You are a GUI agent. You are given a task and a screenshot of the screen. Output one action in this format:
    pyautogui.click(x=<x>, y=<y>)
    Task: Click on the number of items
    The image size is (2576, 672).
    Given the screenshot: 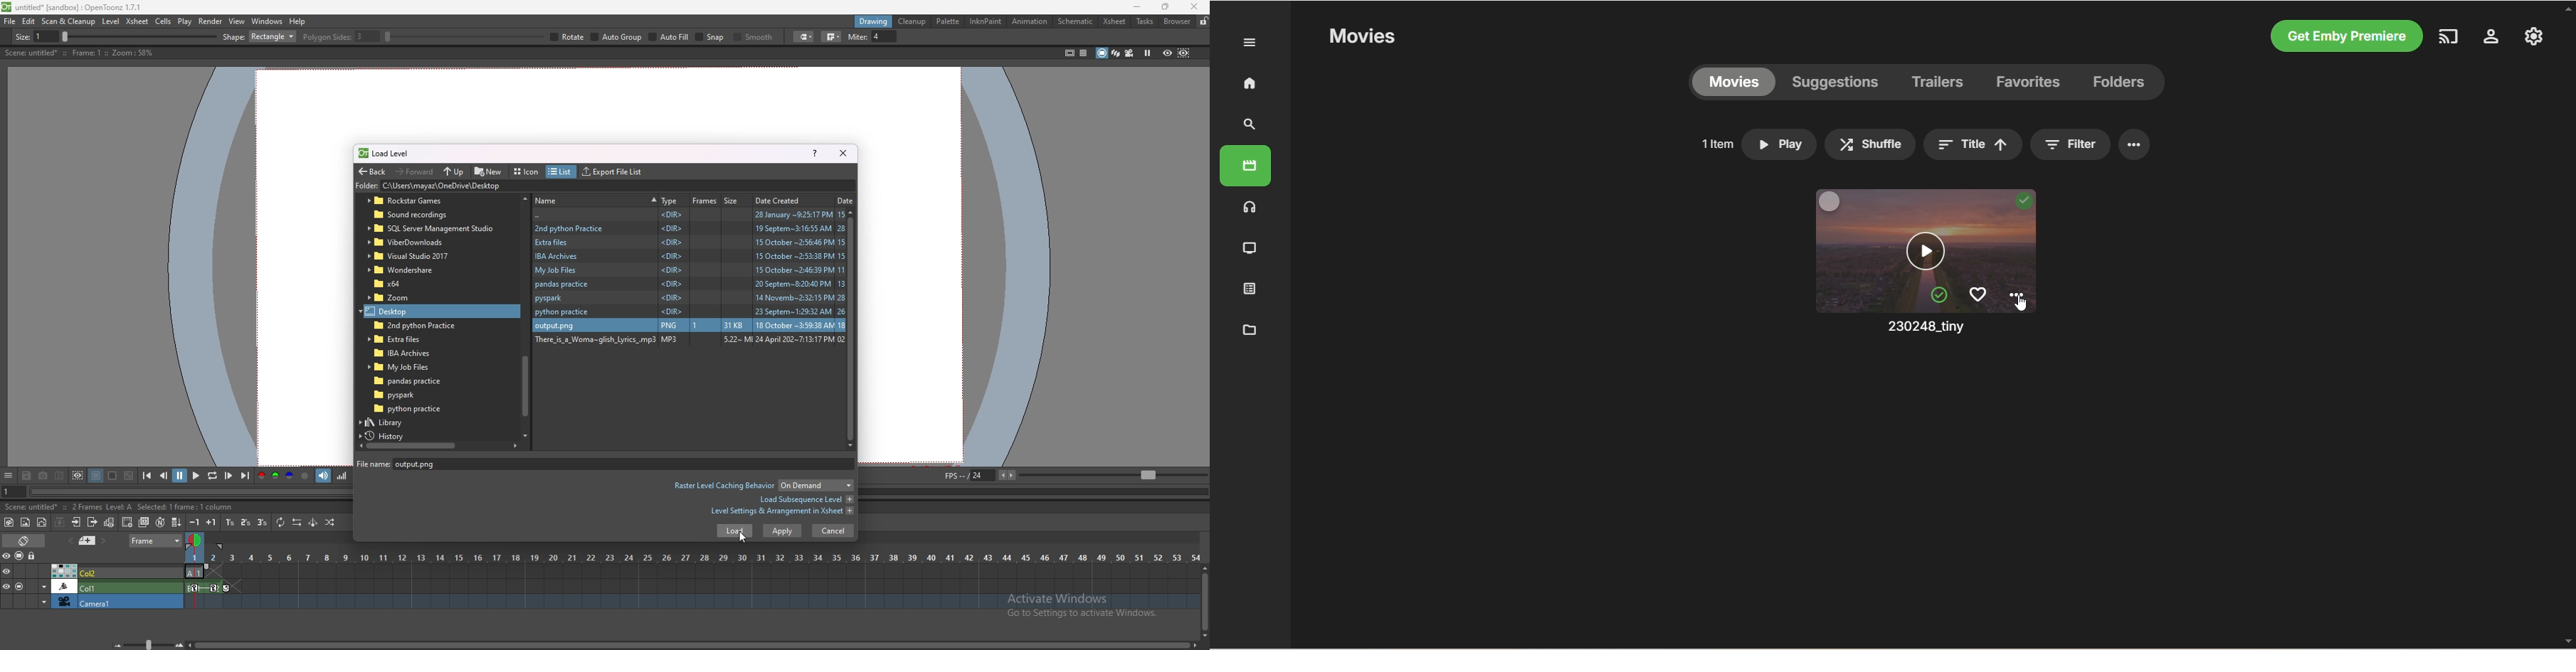 What is the action you would take?
    pyautogui.click(x=1716, y=144)
    